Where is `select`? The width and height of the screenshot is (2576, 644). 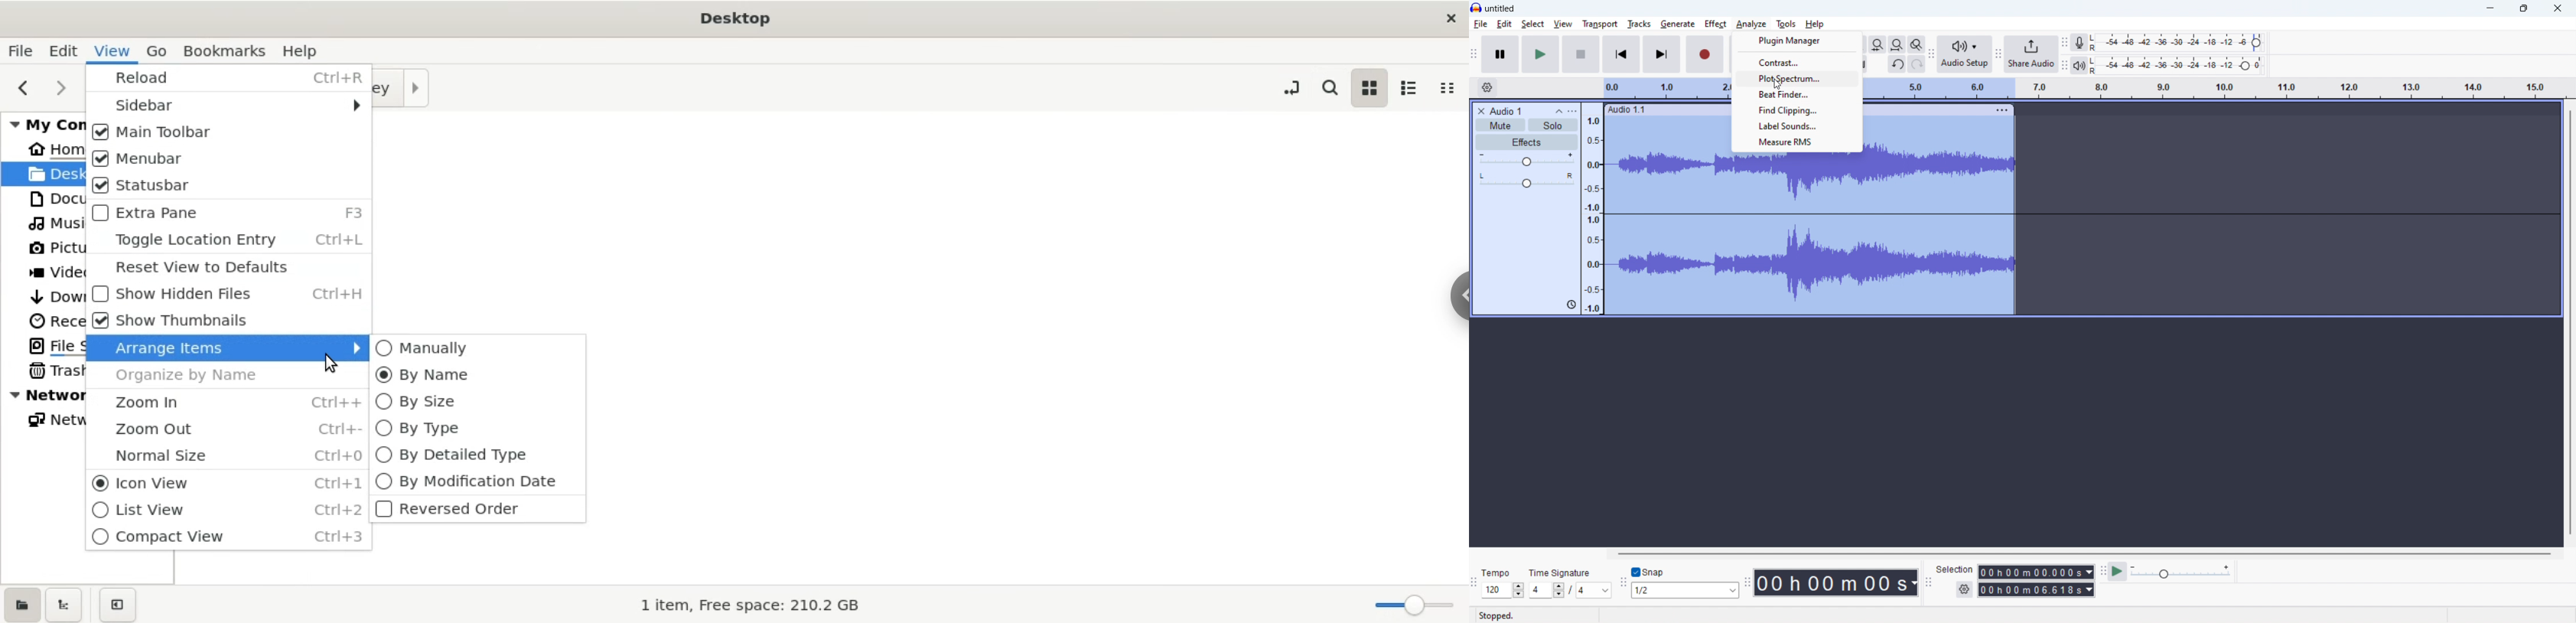 select is located at coordinates (1533, 24).